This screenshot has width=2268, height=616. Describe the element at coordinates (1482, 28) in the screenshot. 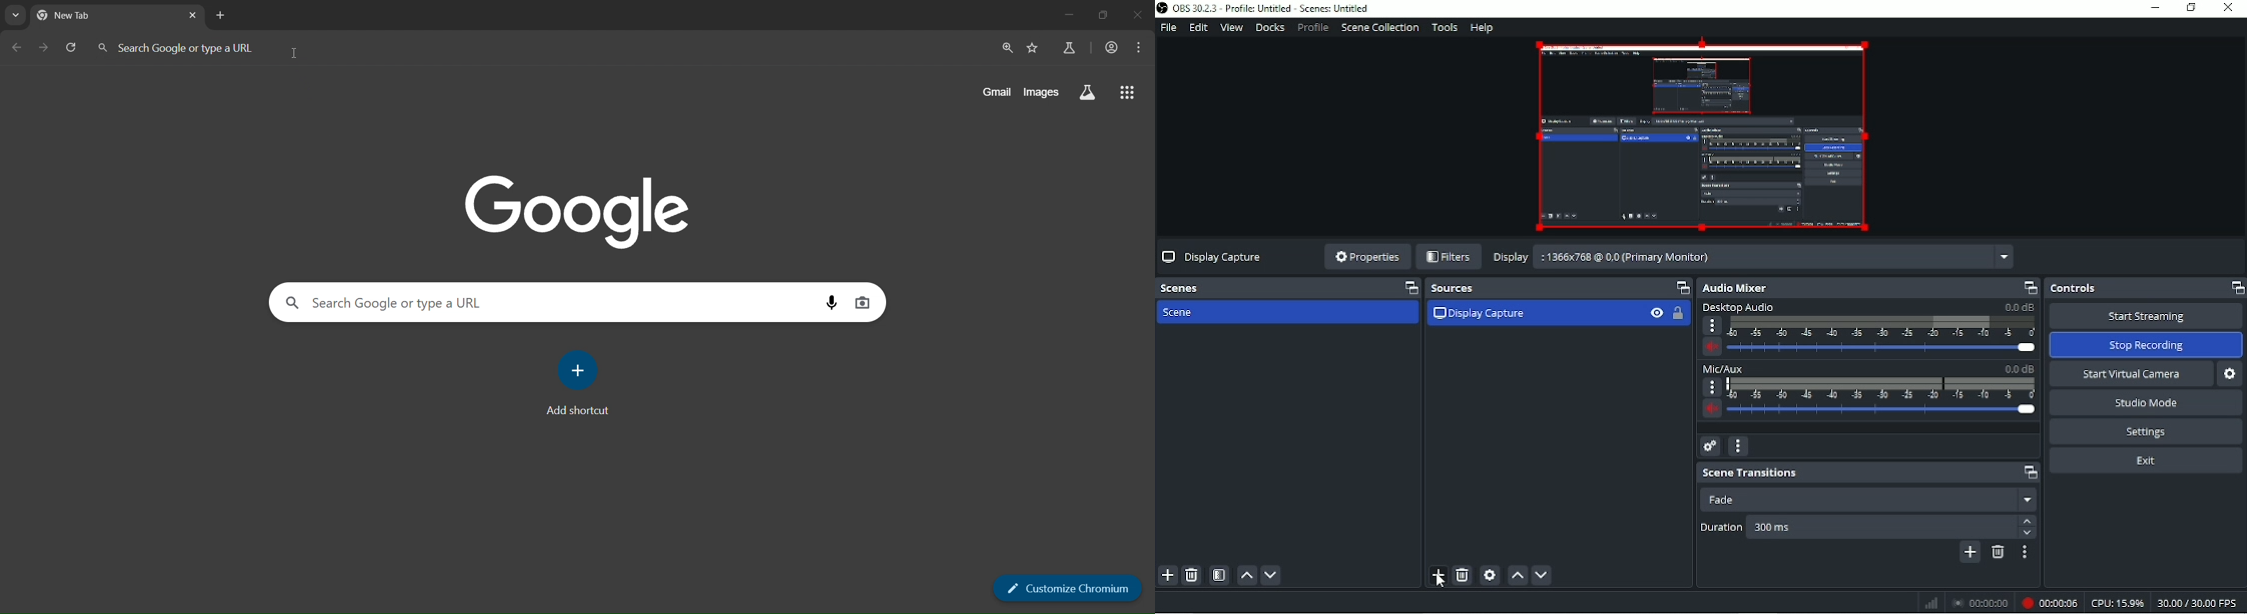

I see `Help` at that location.